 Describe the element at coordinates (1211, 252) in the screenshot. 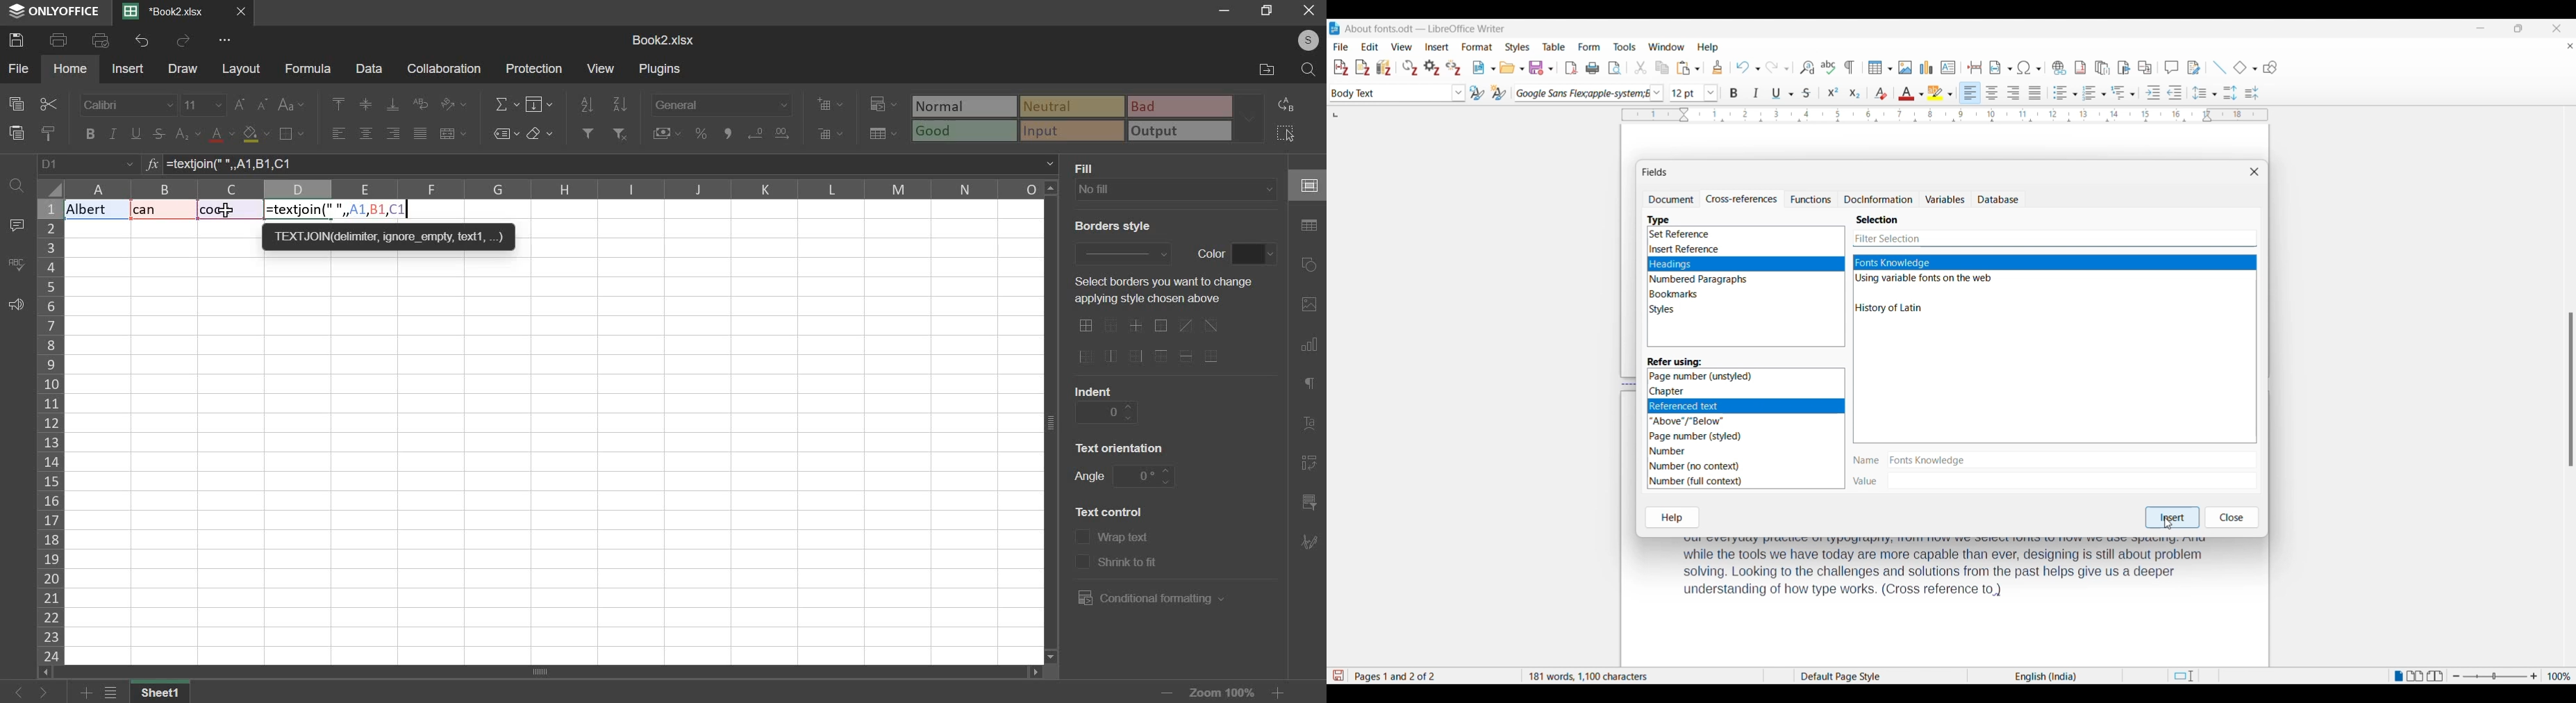

I see `text` at that location.